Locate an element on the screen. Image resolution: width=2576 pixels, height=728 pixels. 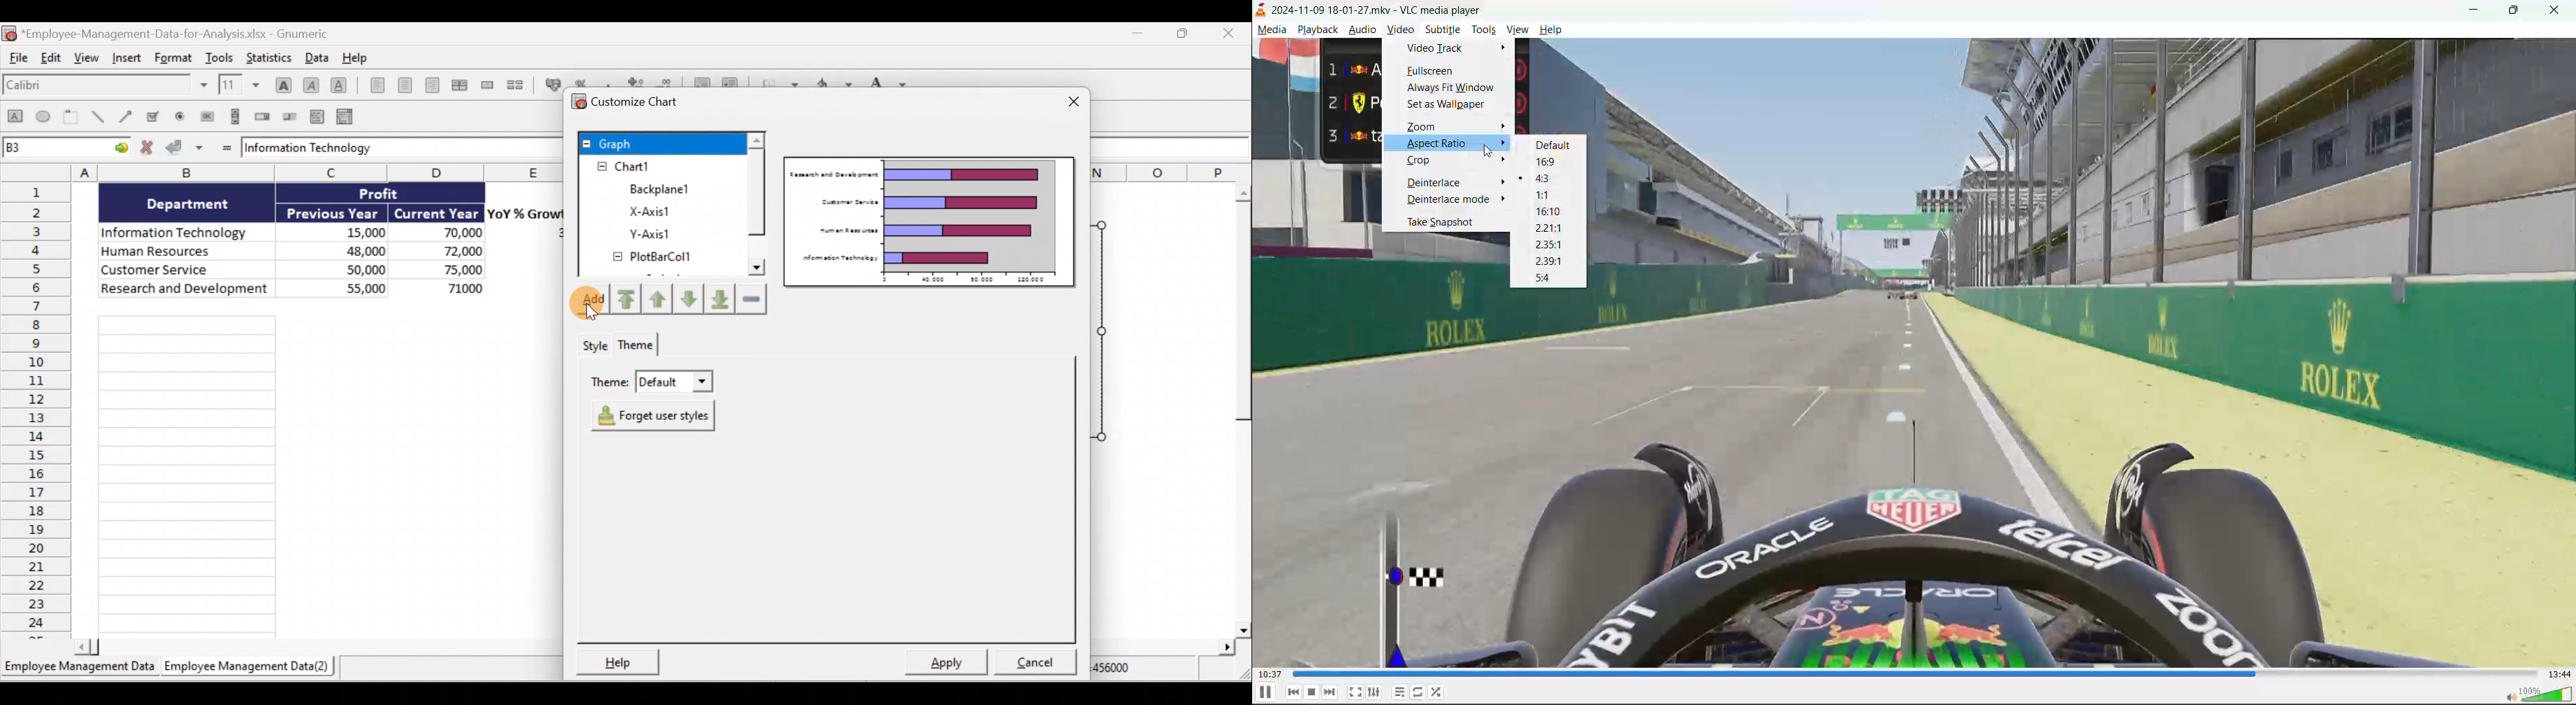
Create a radio button is located at coordinates (177, 117).